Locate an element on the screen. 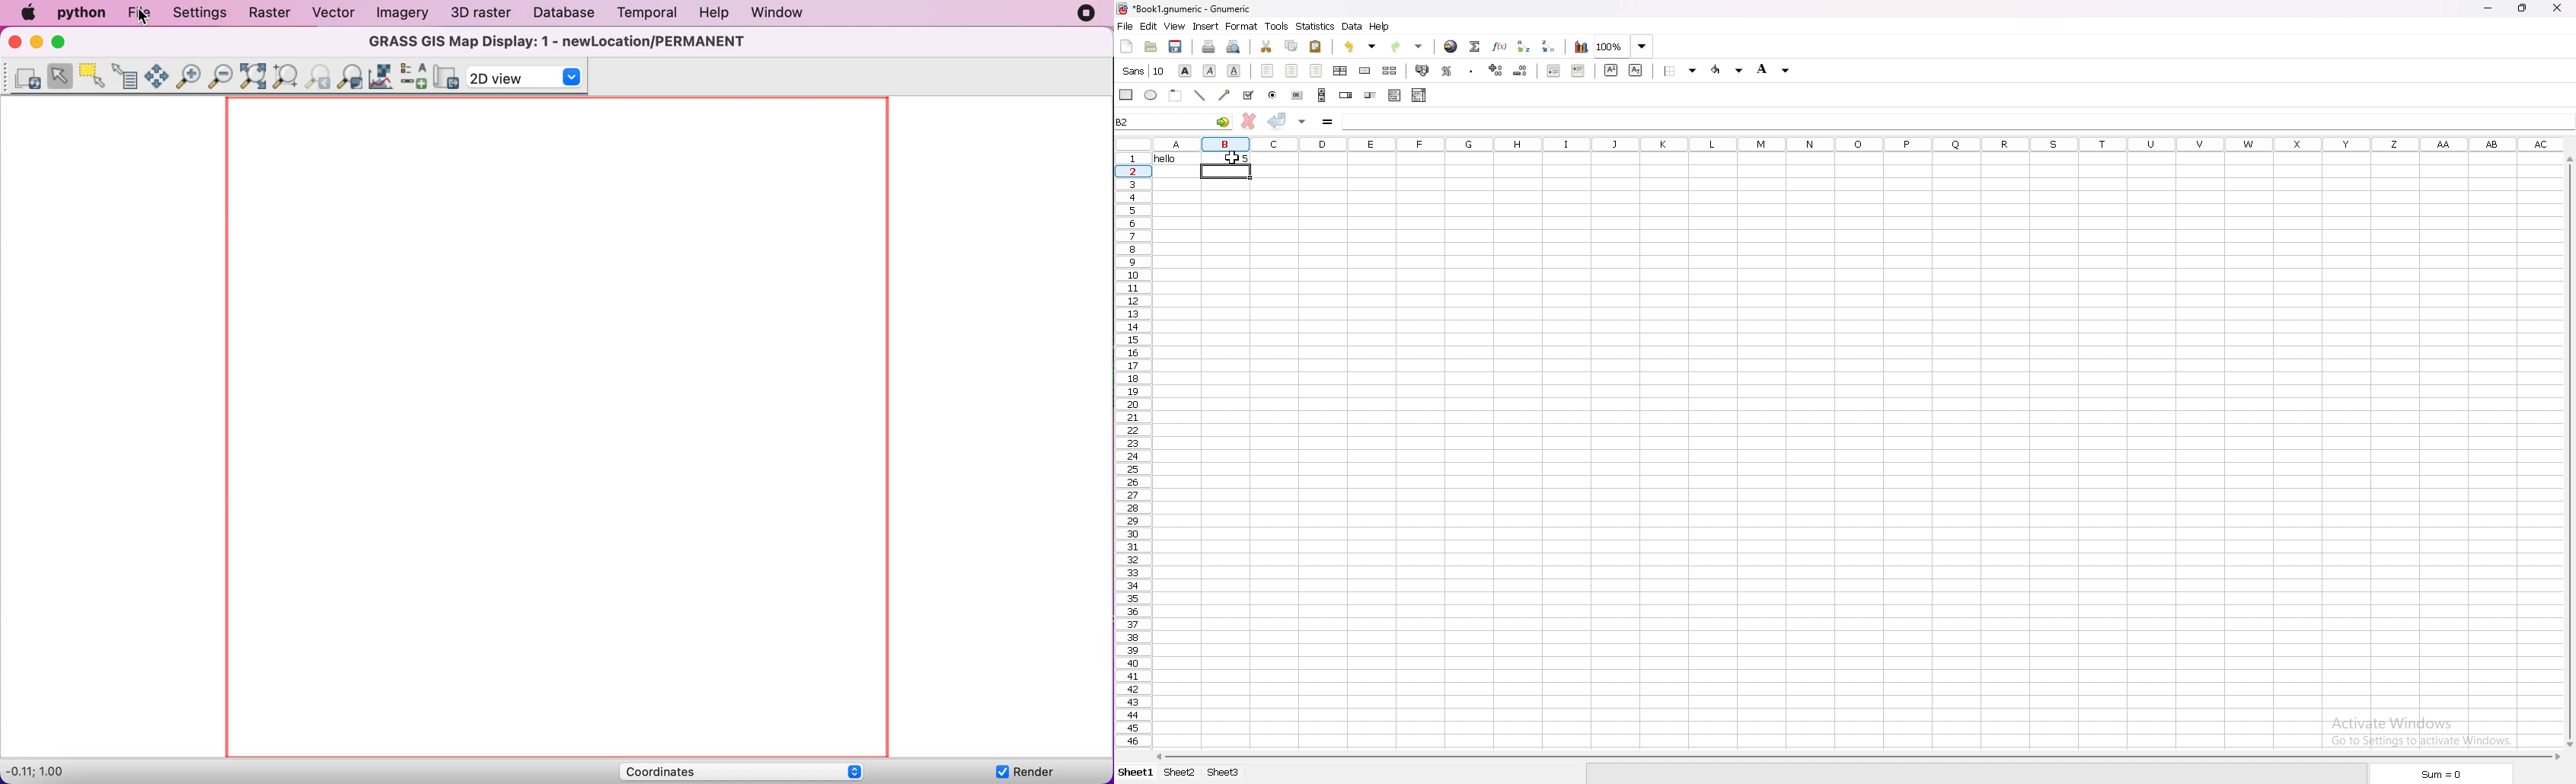 The width and height of the screenshot is (2576, 784). data is located at coordinates (1352, 27).